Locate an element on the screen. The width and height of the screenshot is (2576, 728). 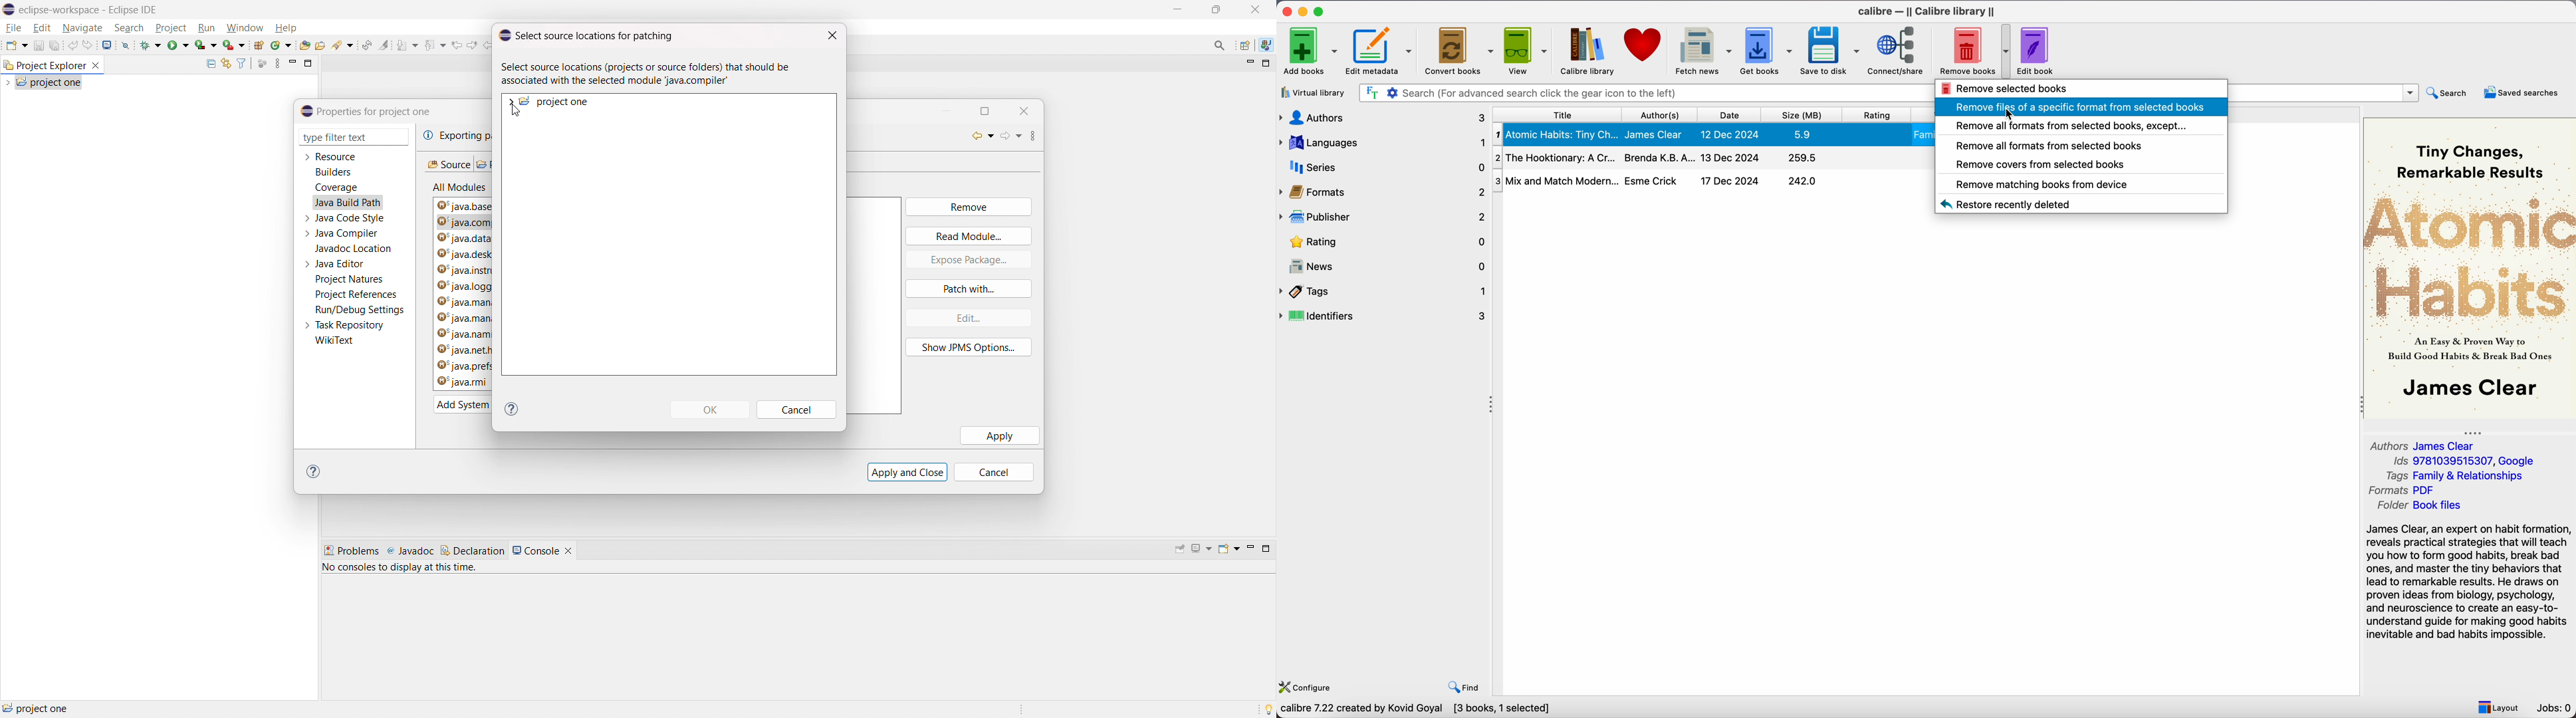
focus on active task  is located at coordinates (263, 64).